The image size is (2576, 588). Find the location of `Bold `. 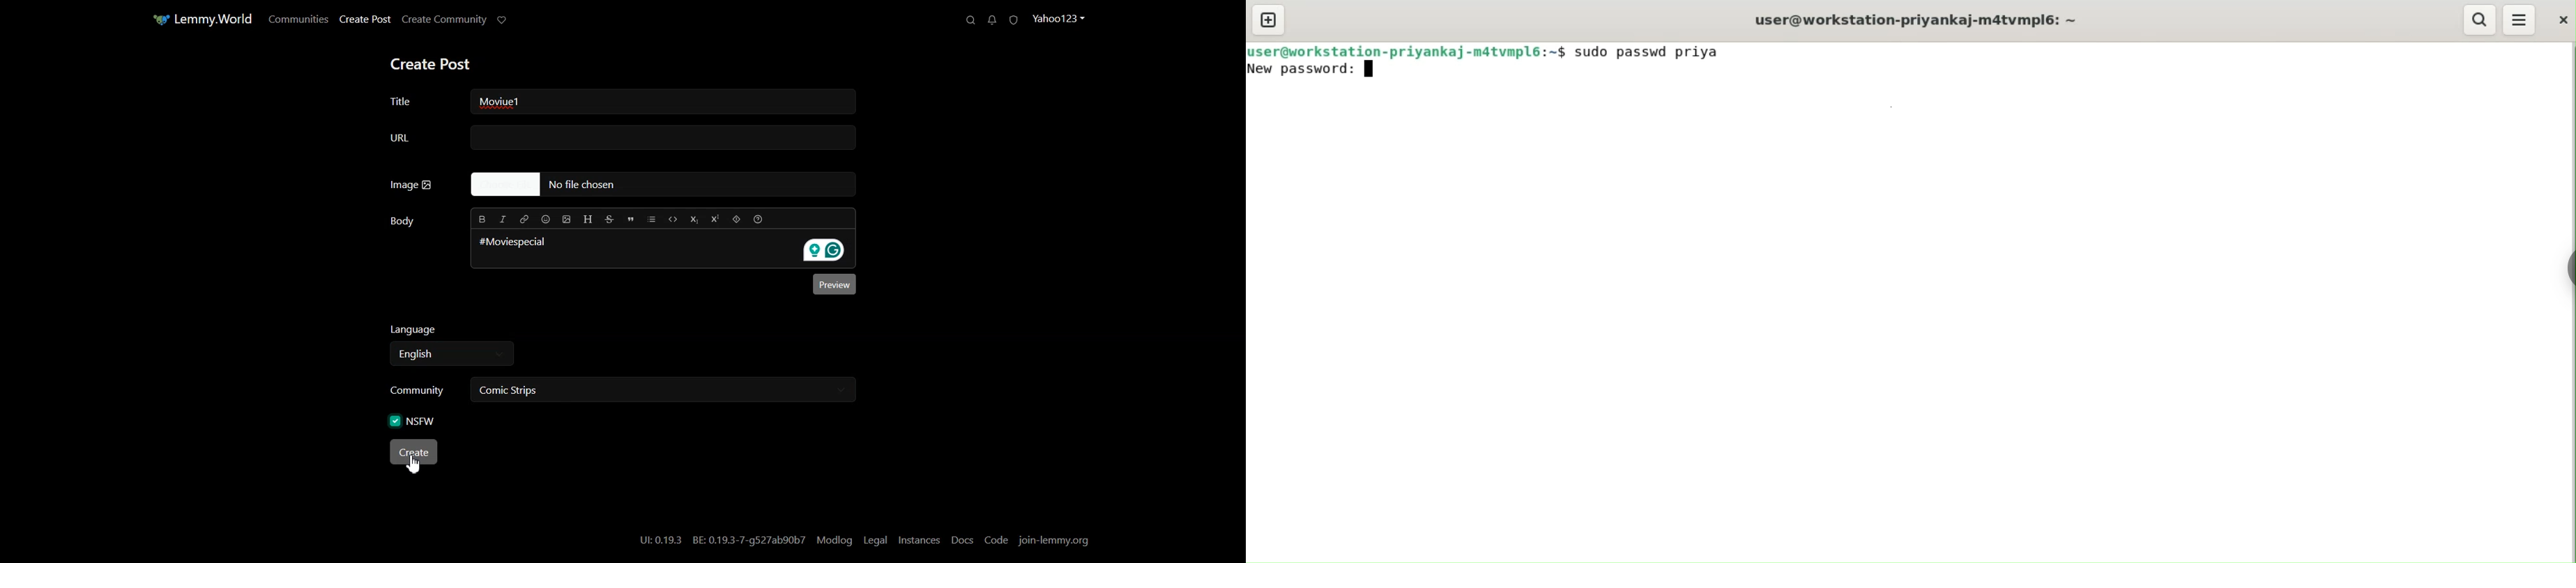

Bold  is located at coordinates (480, 219).